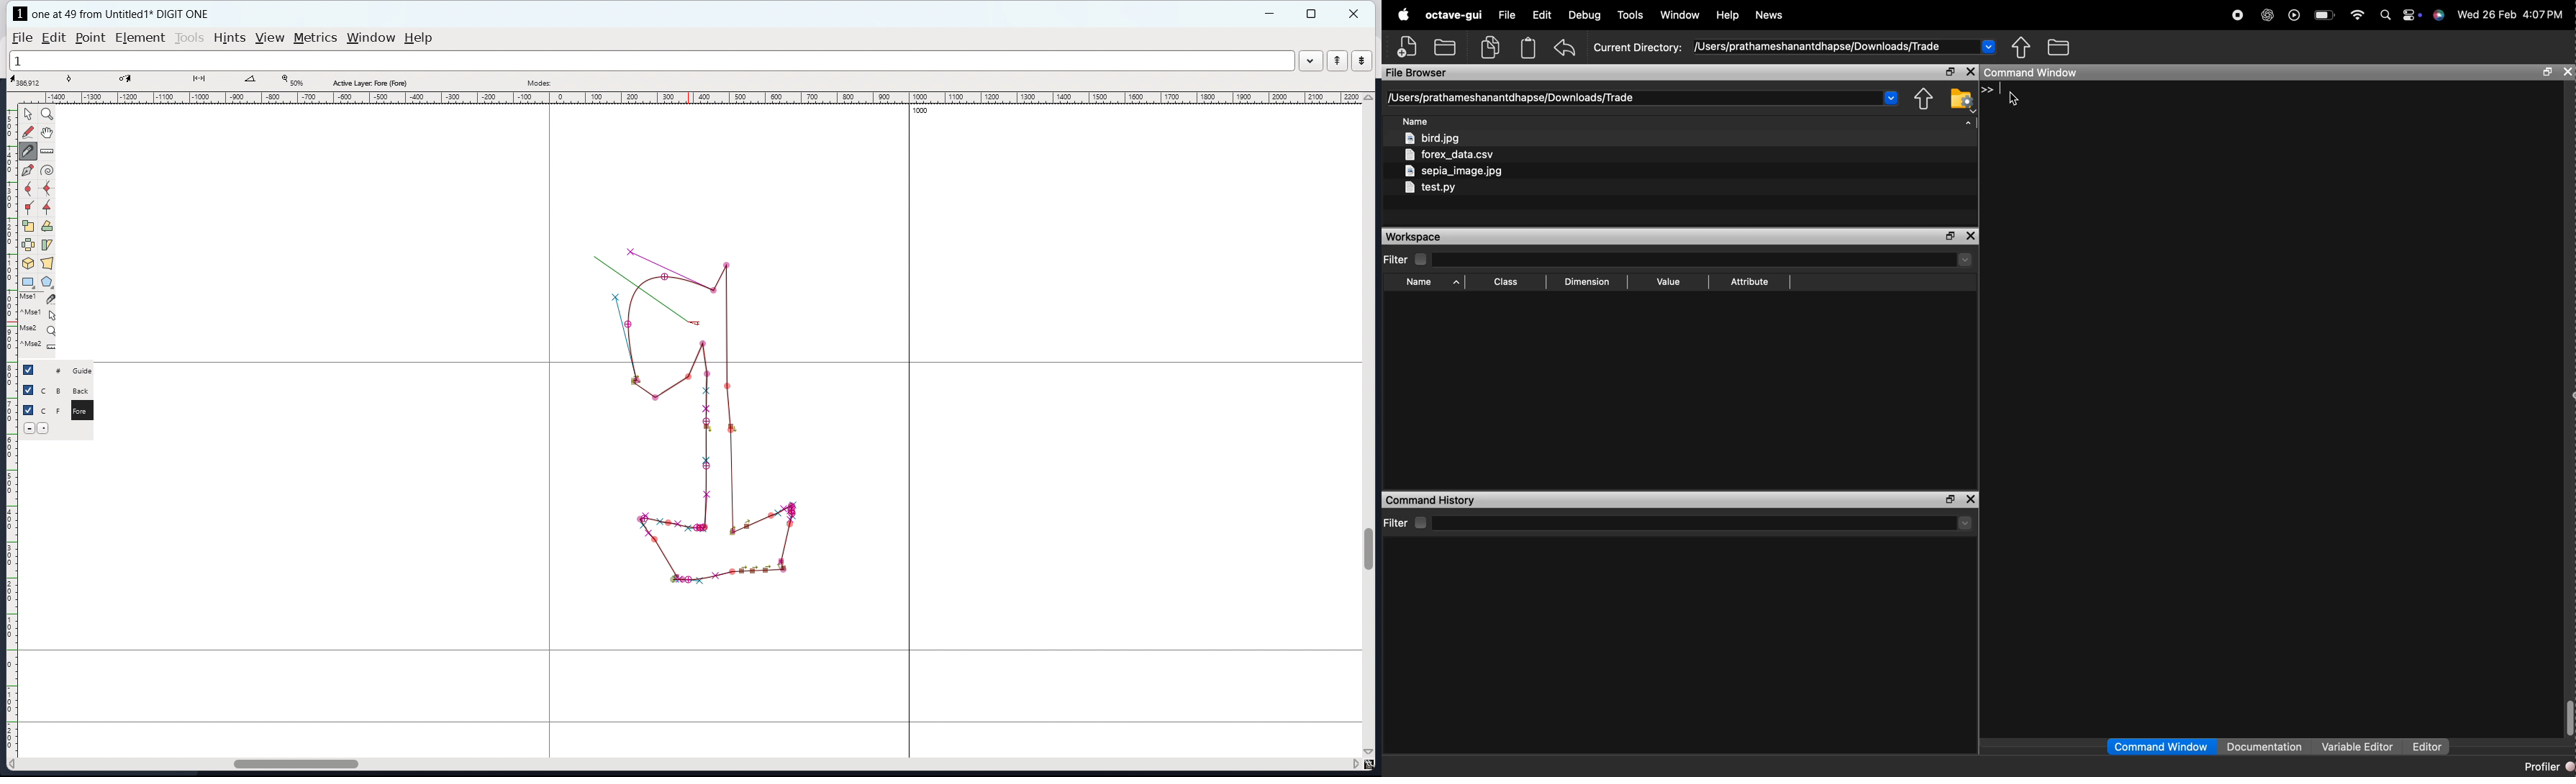  I want to click on Name, so click(1417, 120).